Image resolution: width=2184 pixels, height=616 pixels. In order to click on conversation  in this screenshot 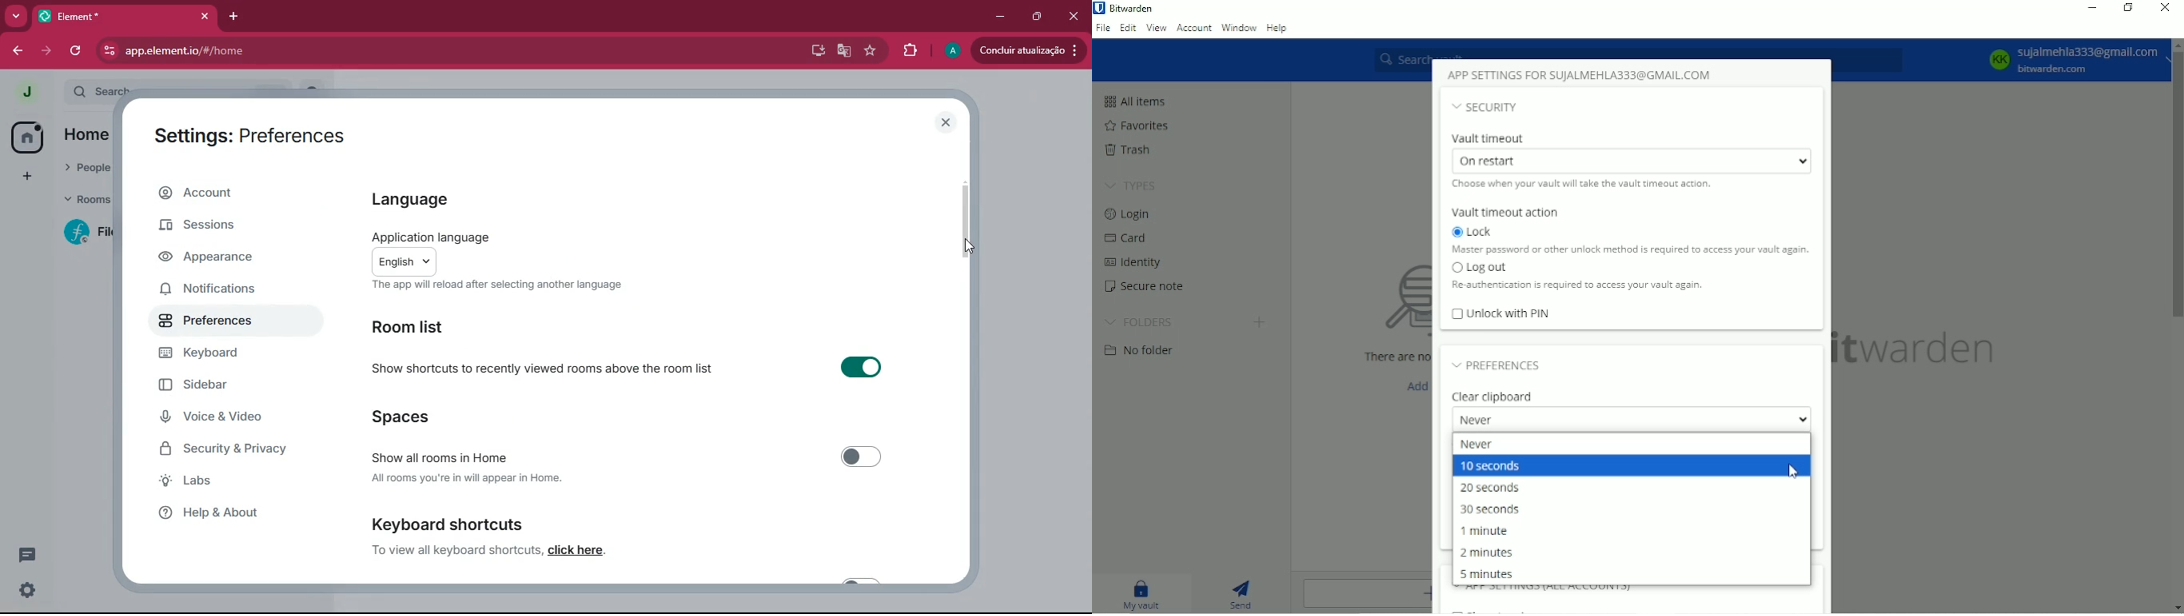, I will do `click(26, 555)`.